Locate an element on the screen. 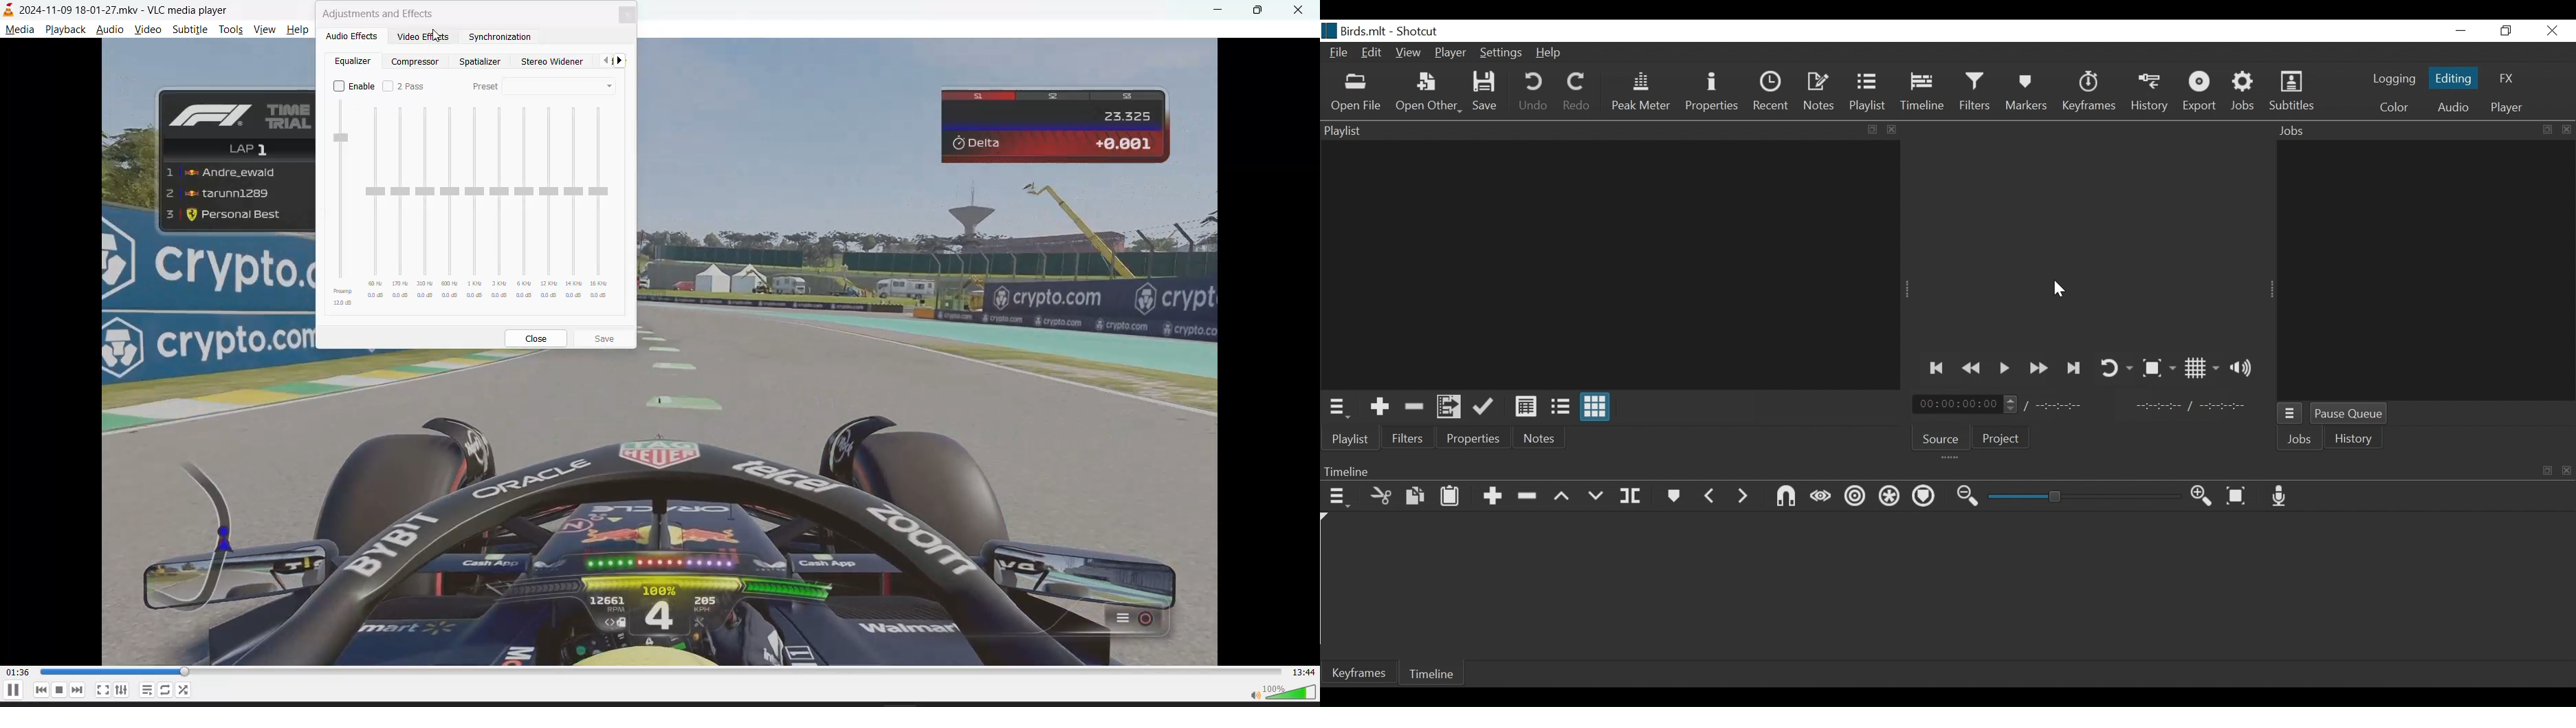 This screenshot has height=728, width=2576. Notes is located at coordinates (1541, 438).